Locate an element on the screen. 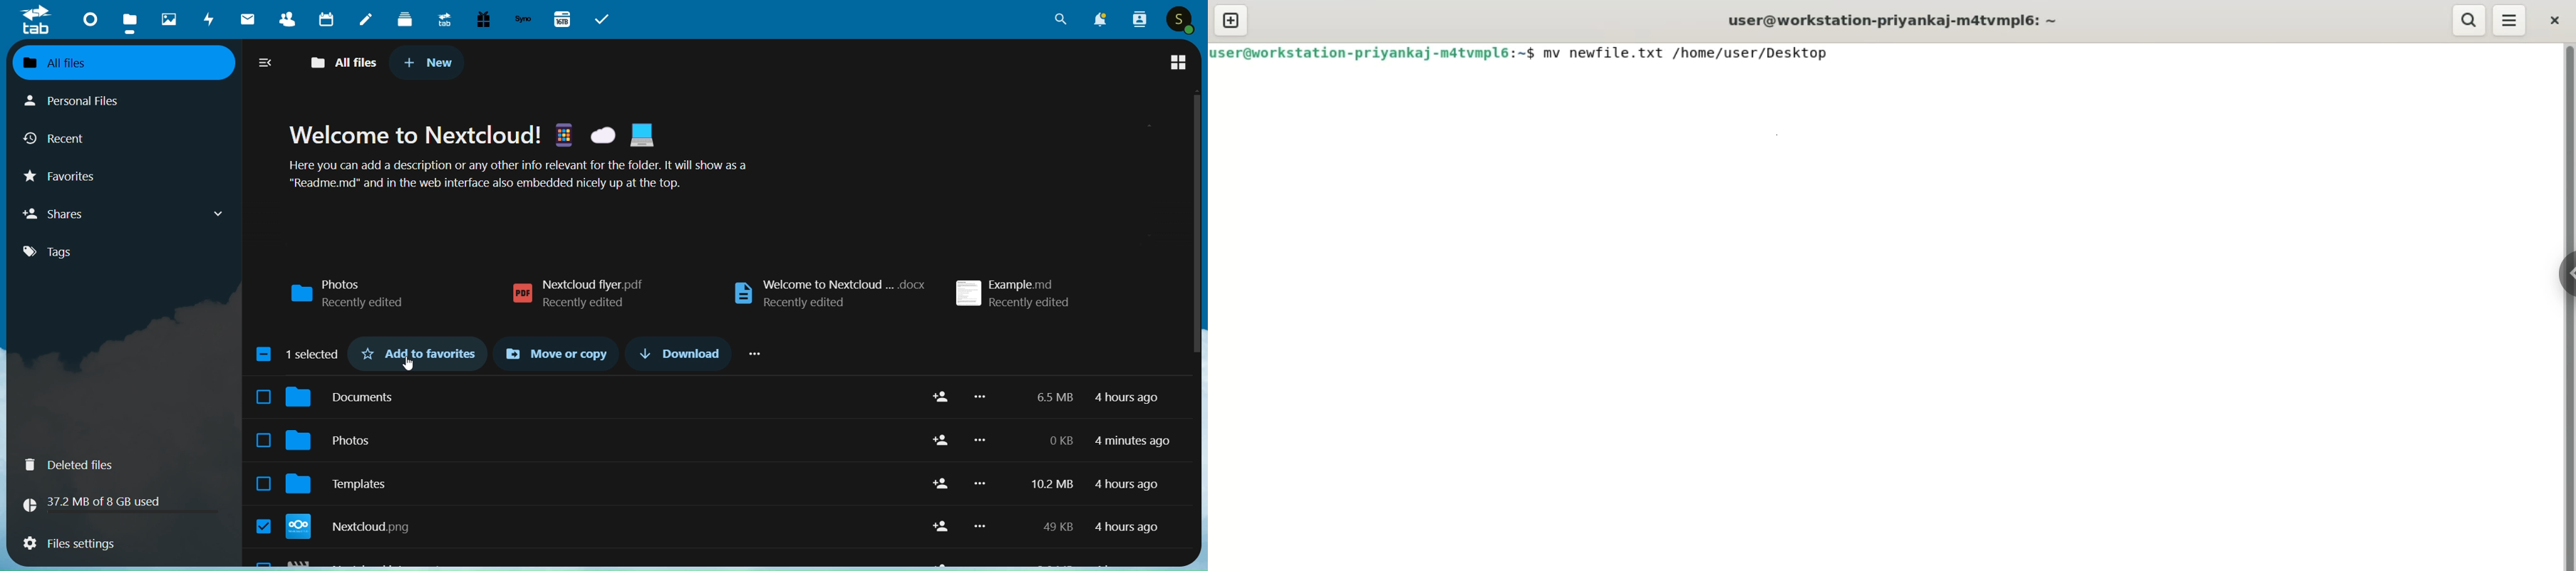 The width and height of the screenshot is (2576, 588). tags is located at coordinates (68, 255).